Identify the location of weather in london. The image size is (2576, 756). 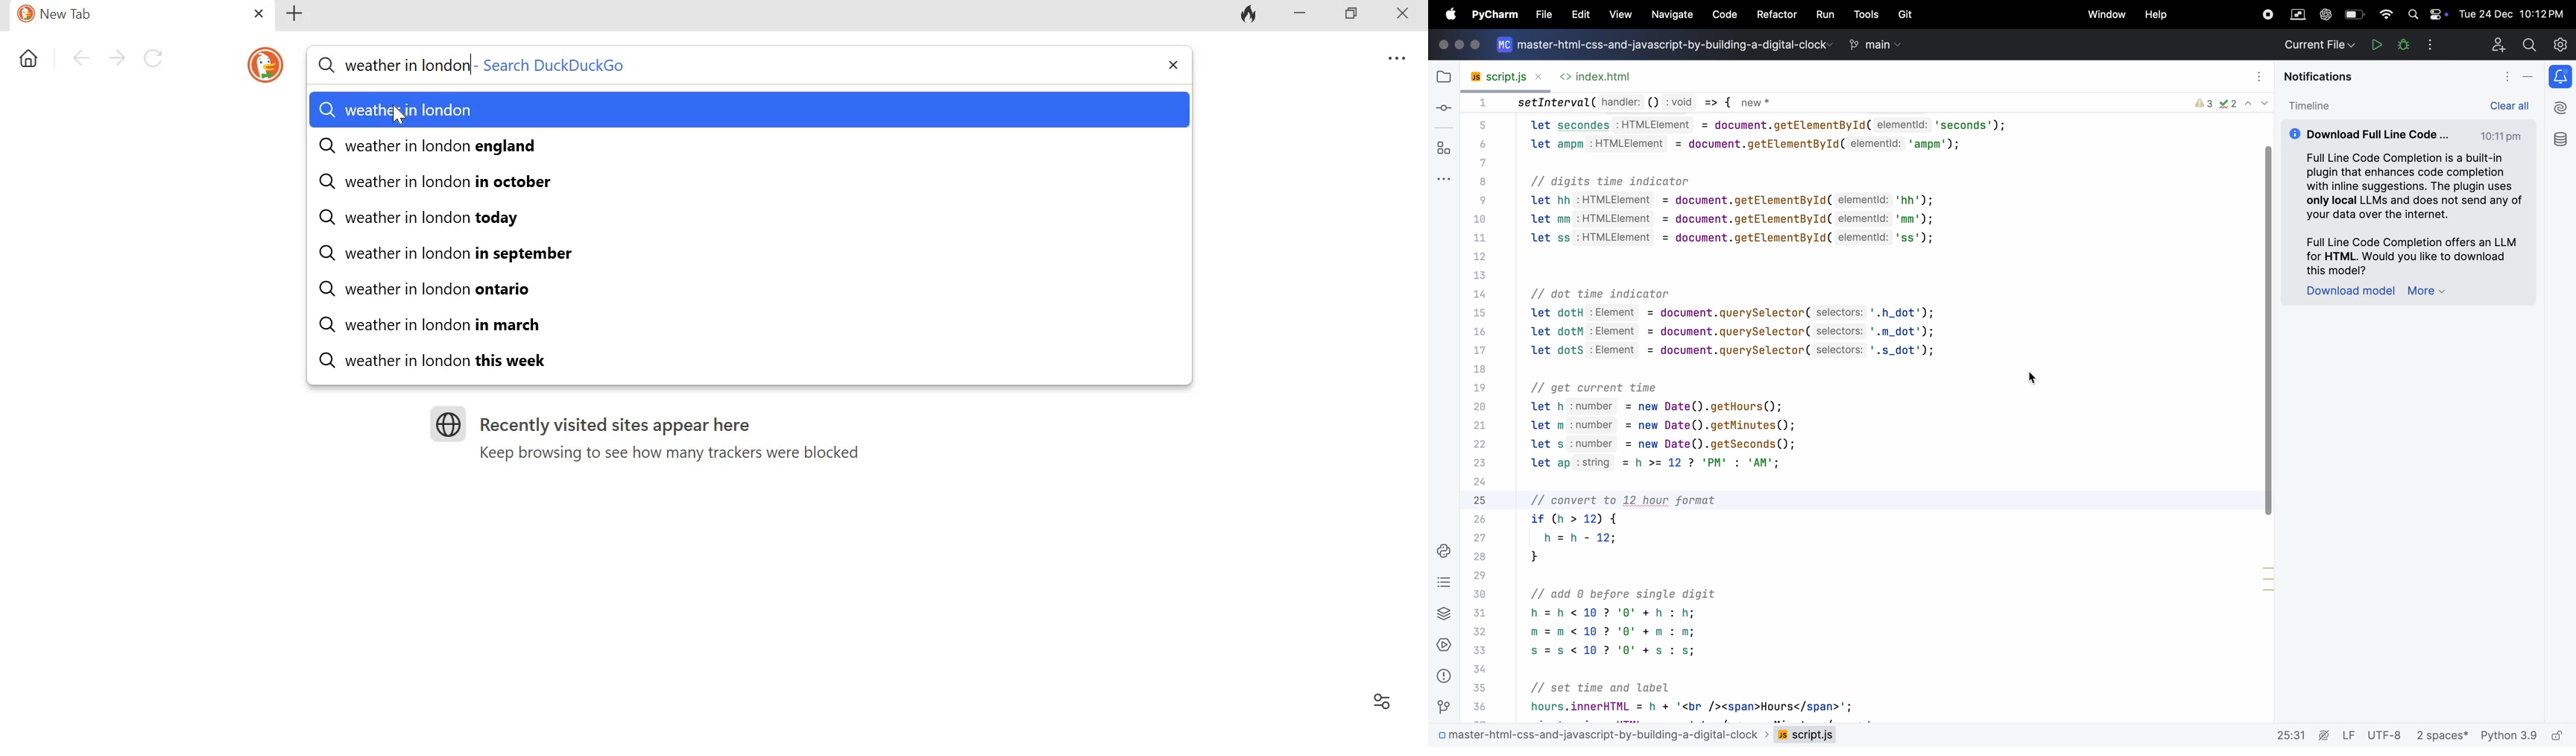
(749, 110).